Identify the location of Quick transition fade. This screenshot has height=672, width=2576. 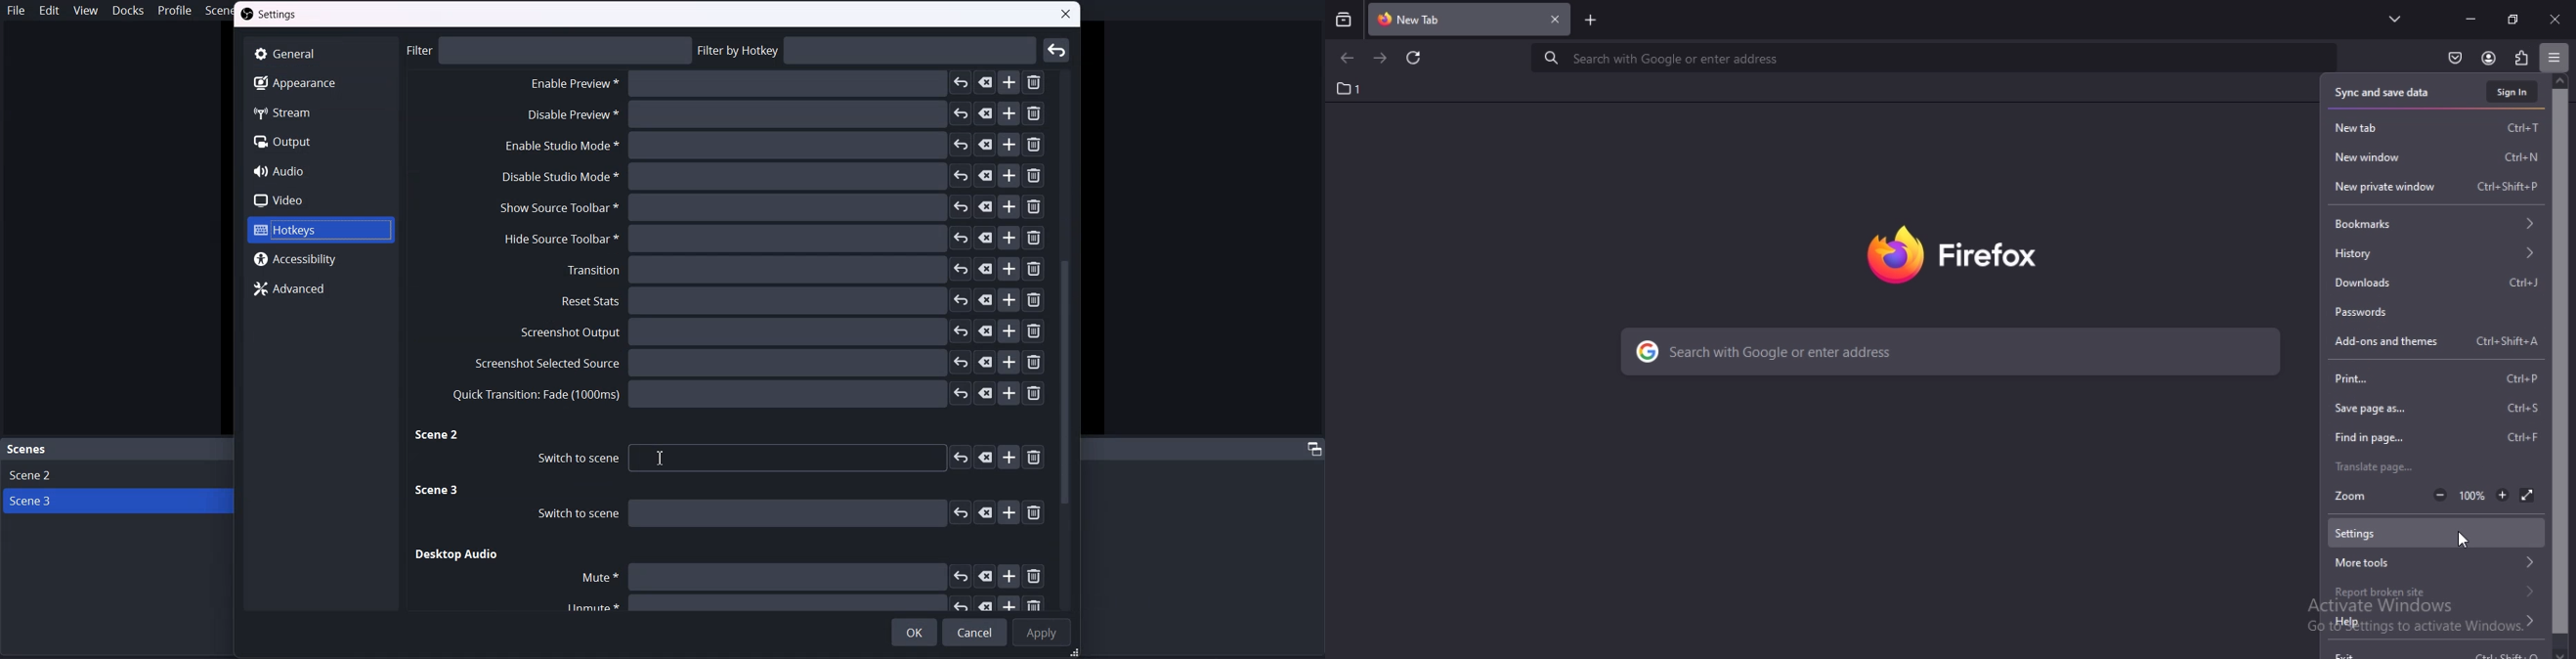
(746, 394).